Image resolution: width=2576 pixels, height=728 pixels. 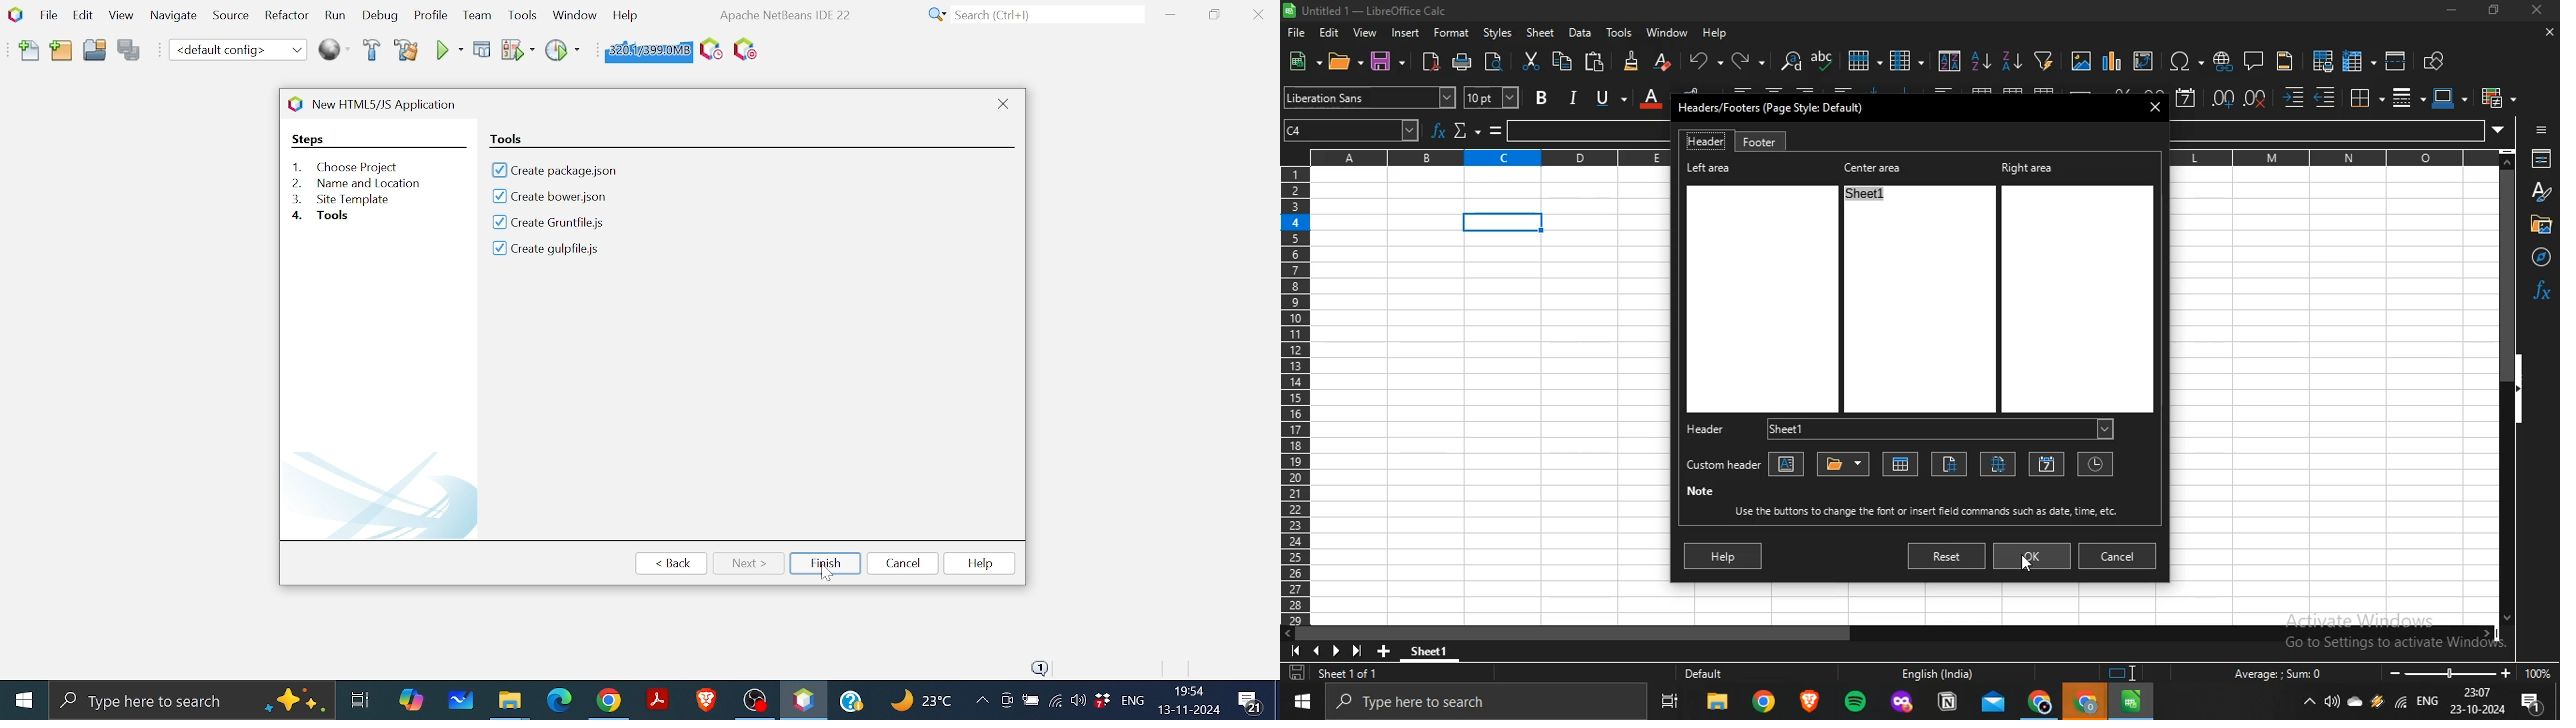 What do you see at coordinates (1530, 62) in the screenshot?
I see `cut` at bounding box center [1530, 62].